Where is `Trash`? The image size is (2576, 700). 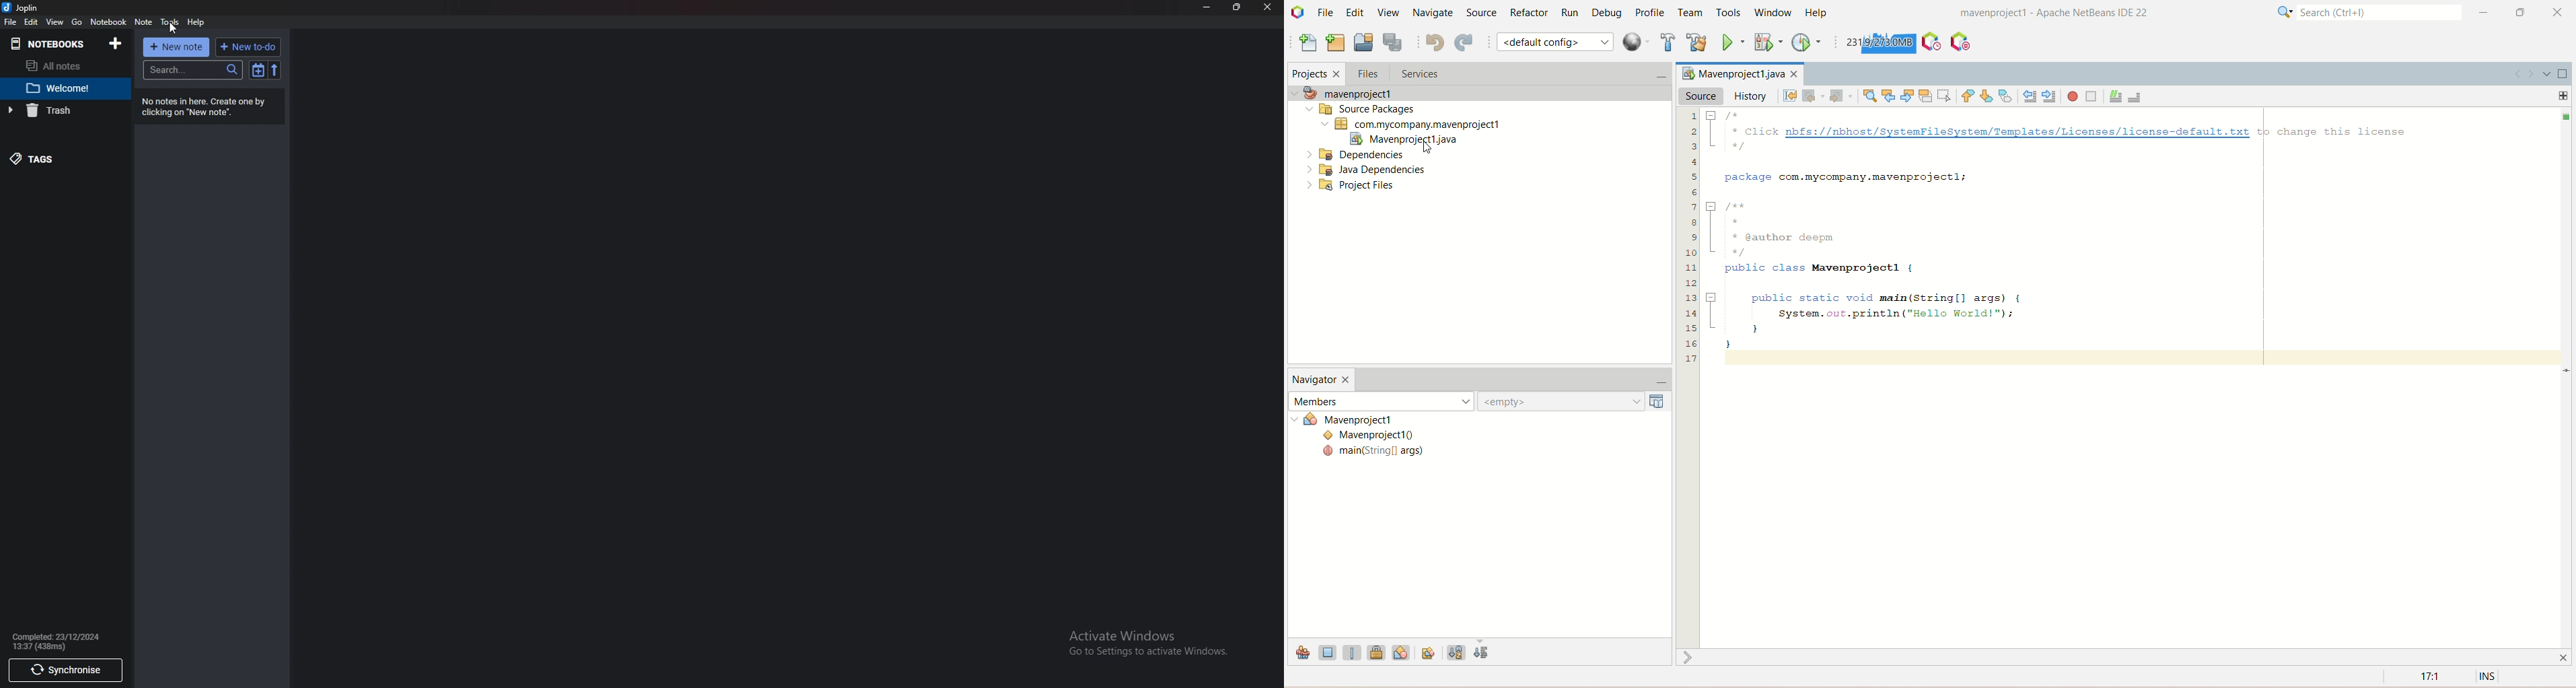
Trash is located at coordinates (56, 111).